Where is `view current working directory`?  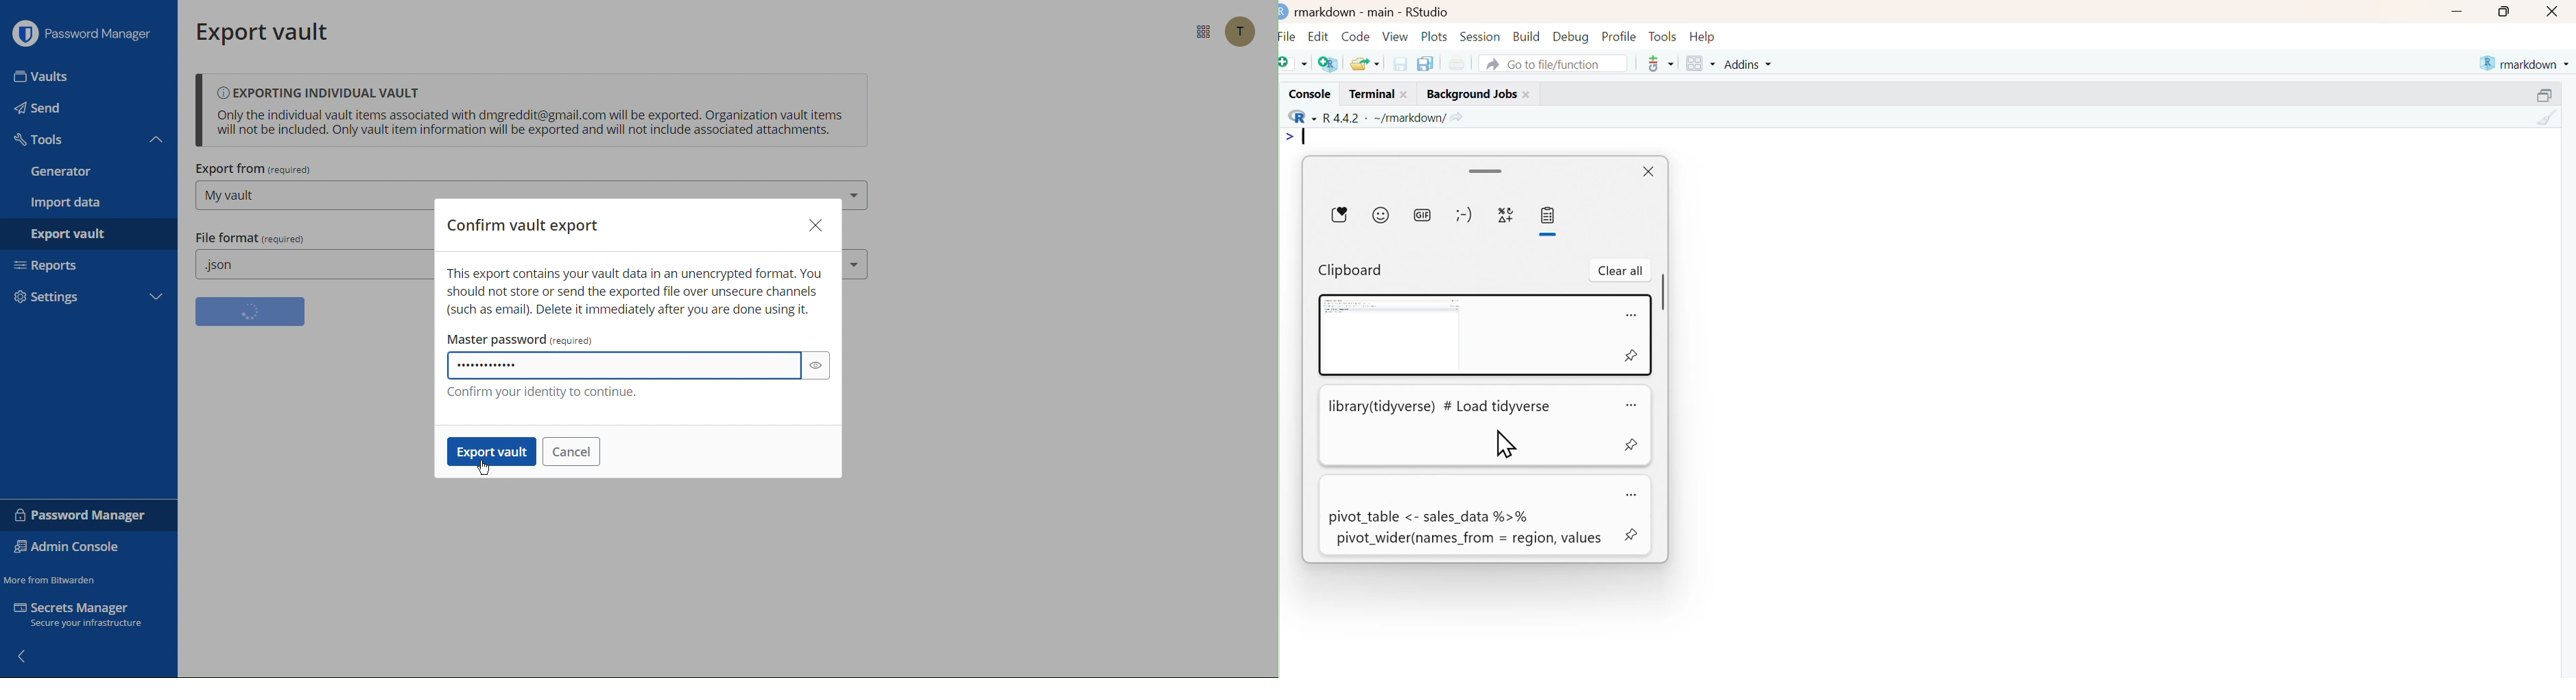 view current working directory is located at coordinates (1457, 116).